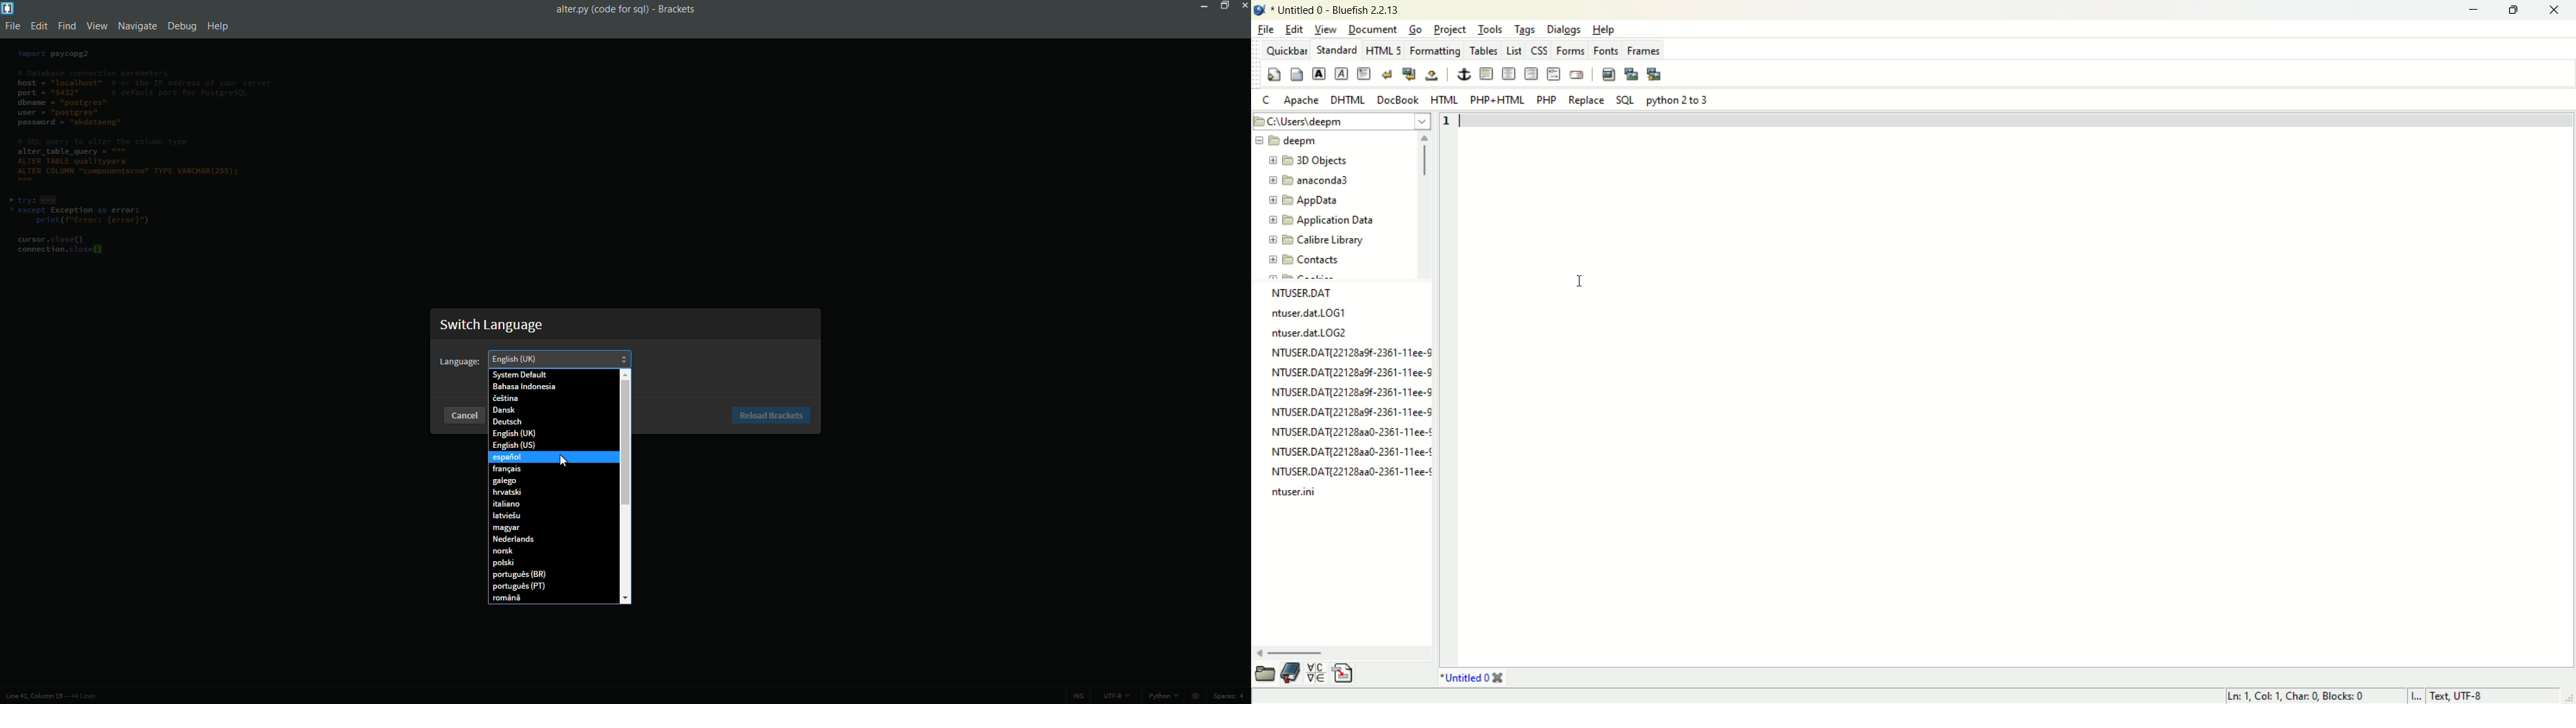 This screenshot has height=728, width=2576. Describe the element at coordinates (1577, 285) in the screenshot. I see `cursor` at that location.